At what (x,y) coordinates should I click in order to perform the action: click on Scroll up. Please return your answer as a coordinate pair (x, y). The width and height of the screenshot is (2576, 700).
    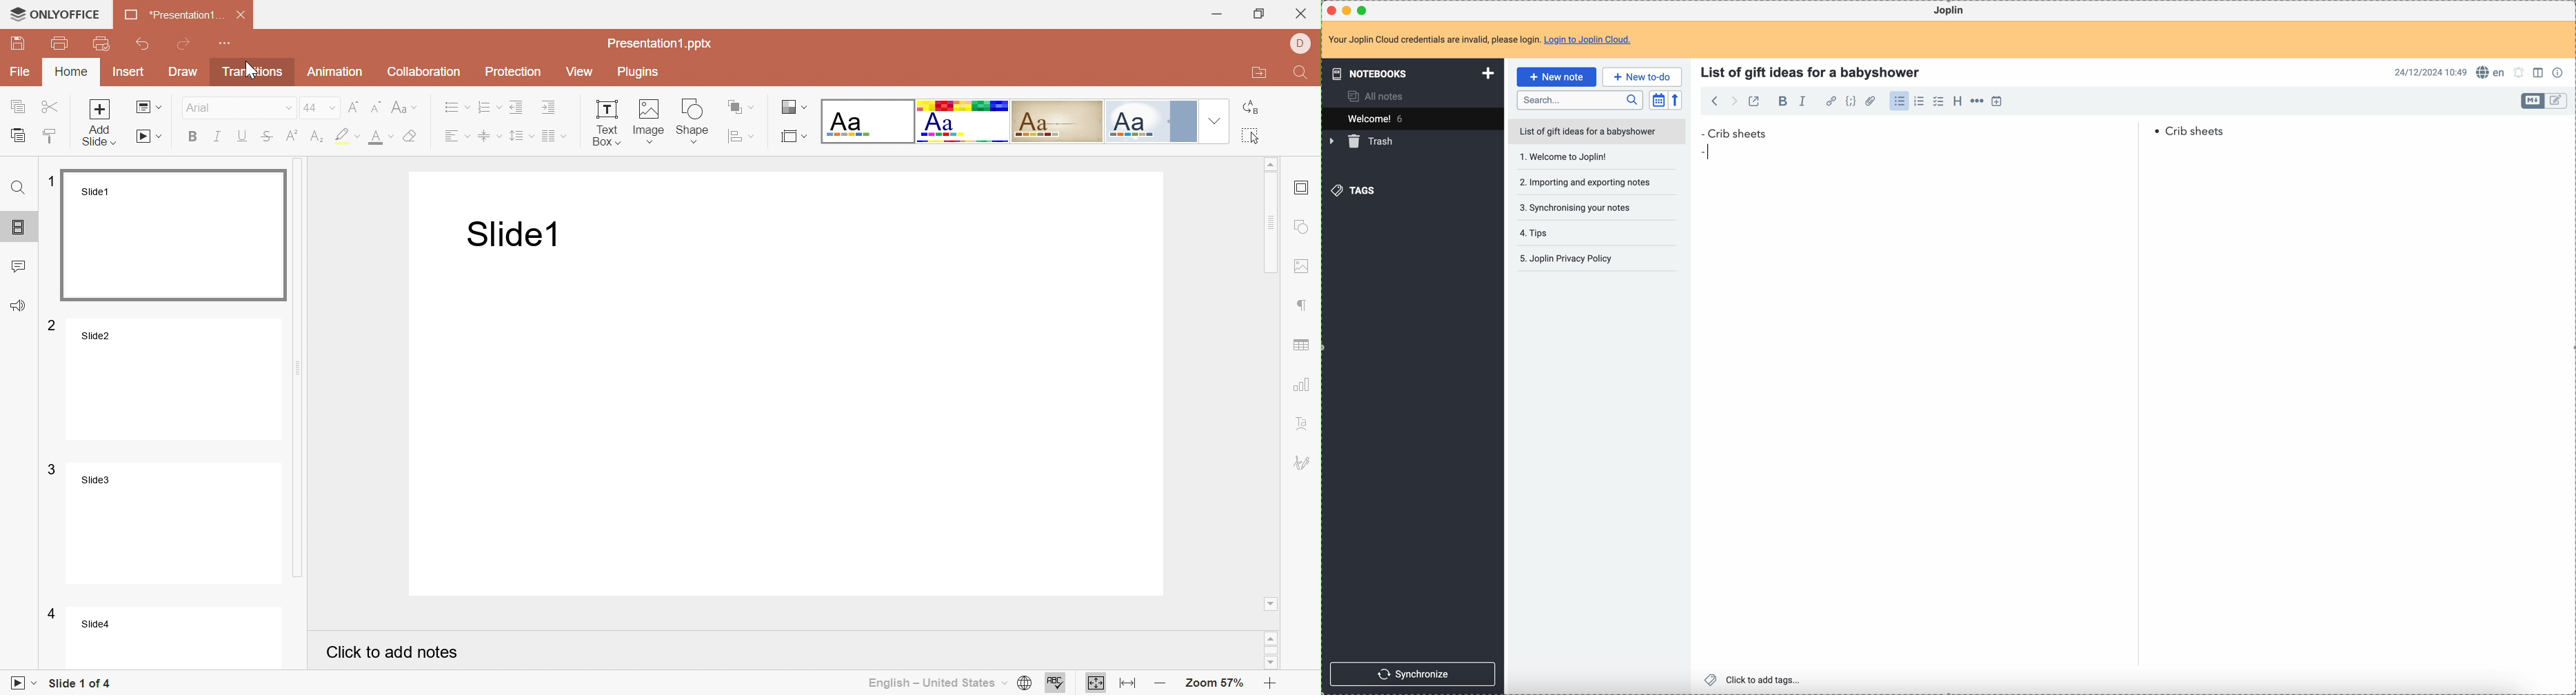
    Looking at the image, I should click on (1272, 639).